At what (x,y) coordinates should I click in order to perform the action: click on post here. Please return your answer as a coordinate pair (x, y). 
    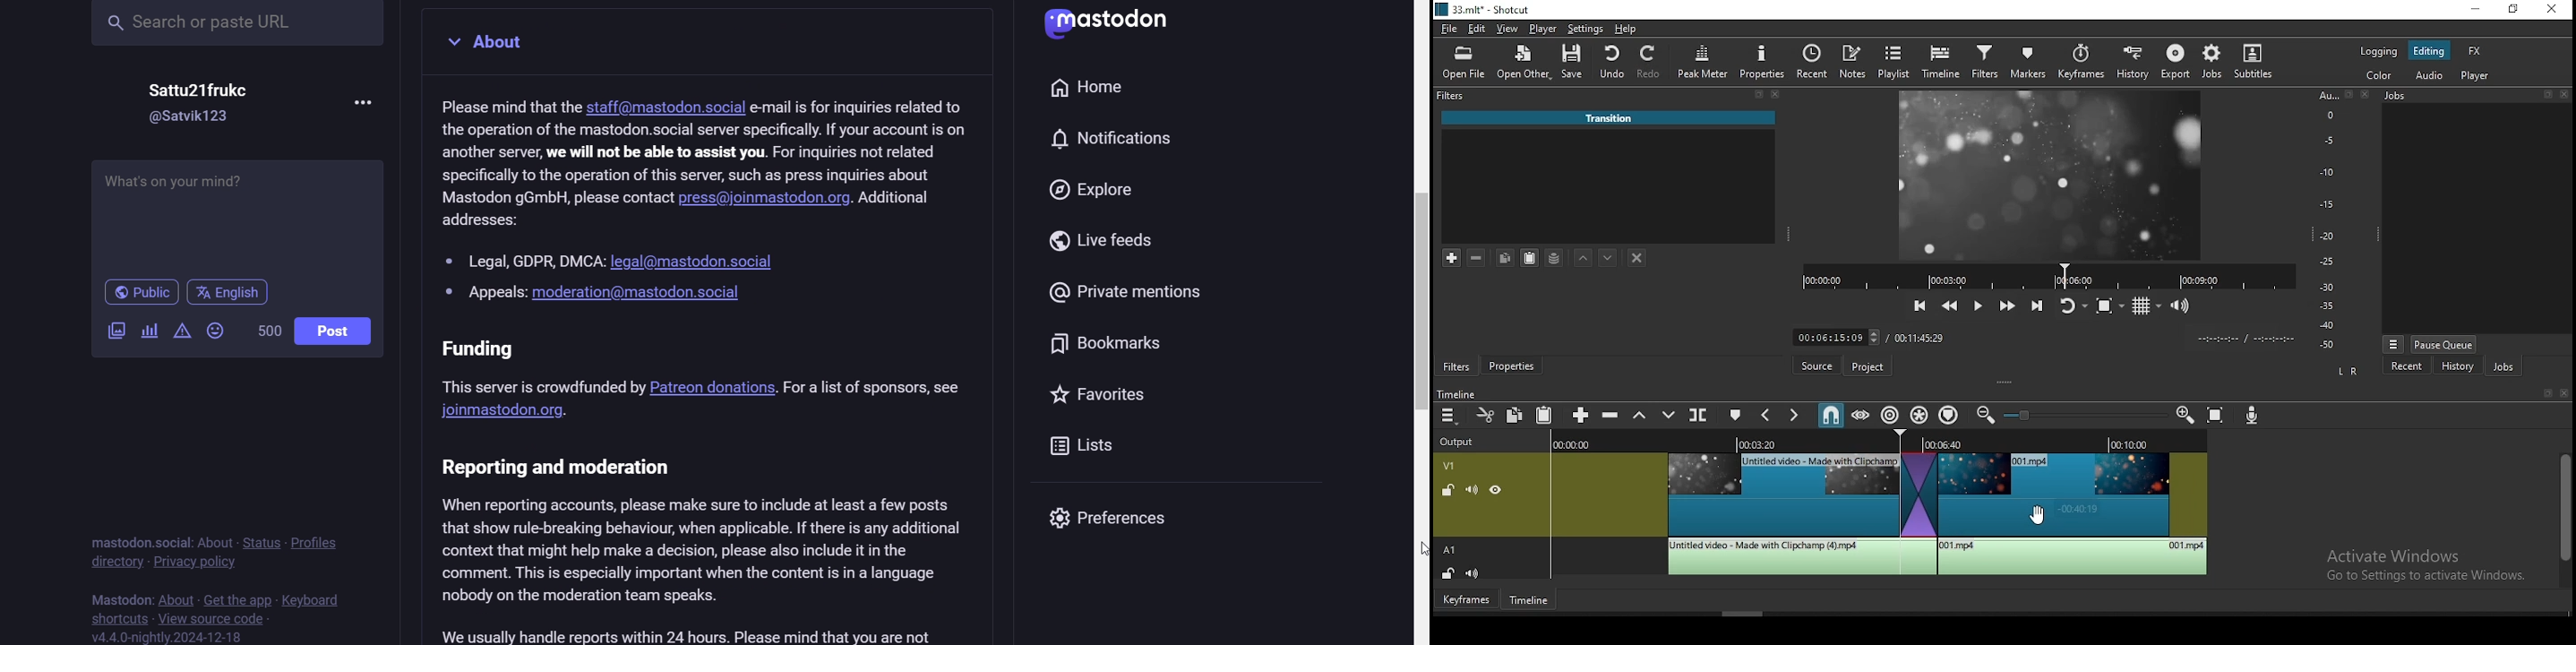
    Looking at the image, I should click on (236, 213).